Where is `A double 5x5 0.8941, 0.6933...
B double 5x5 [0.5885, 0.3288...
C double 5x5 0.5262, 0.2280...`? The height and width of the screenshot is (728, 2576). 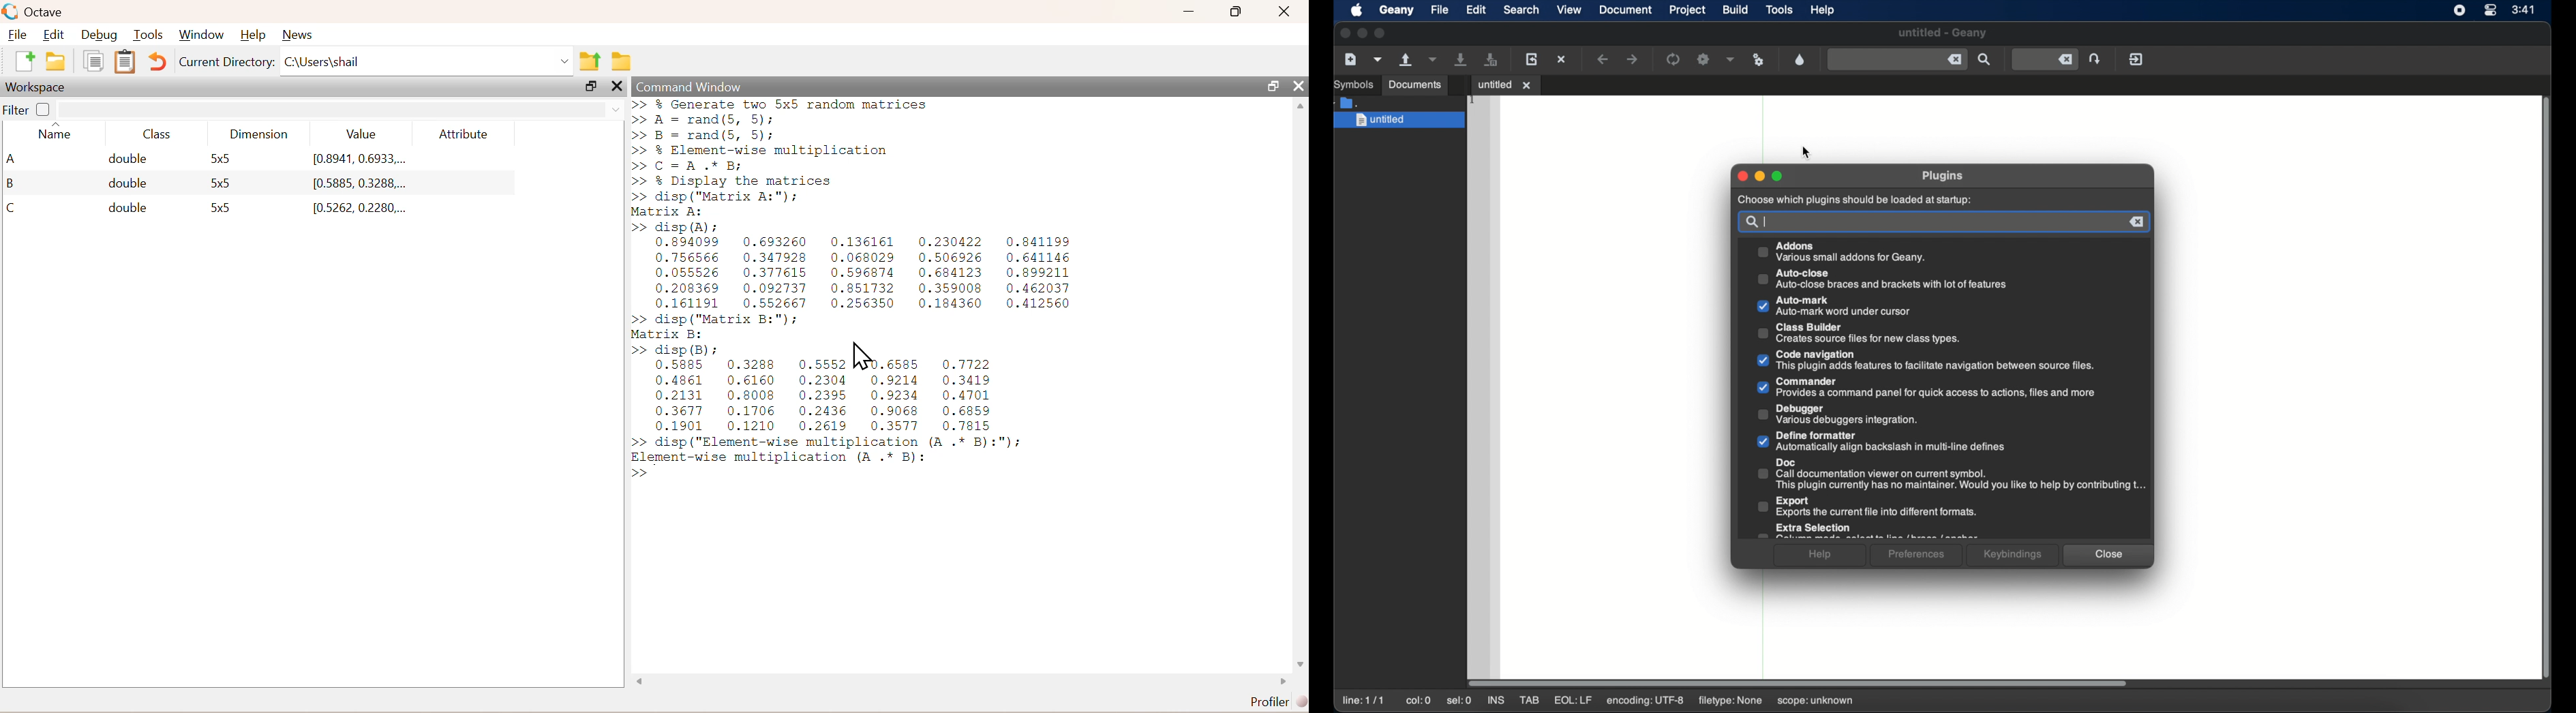 A double 5x5 0.8941, 0.6933...
B double 5x5 [0.5885, 0.3288...
C double 5x5 0.5262, 0.2280... is located at coordinates (232, 185).